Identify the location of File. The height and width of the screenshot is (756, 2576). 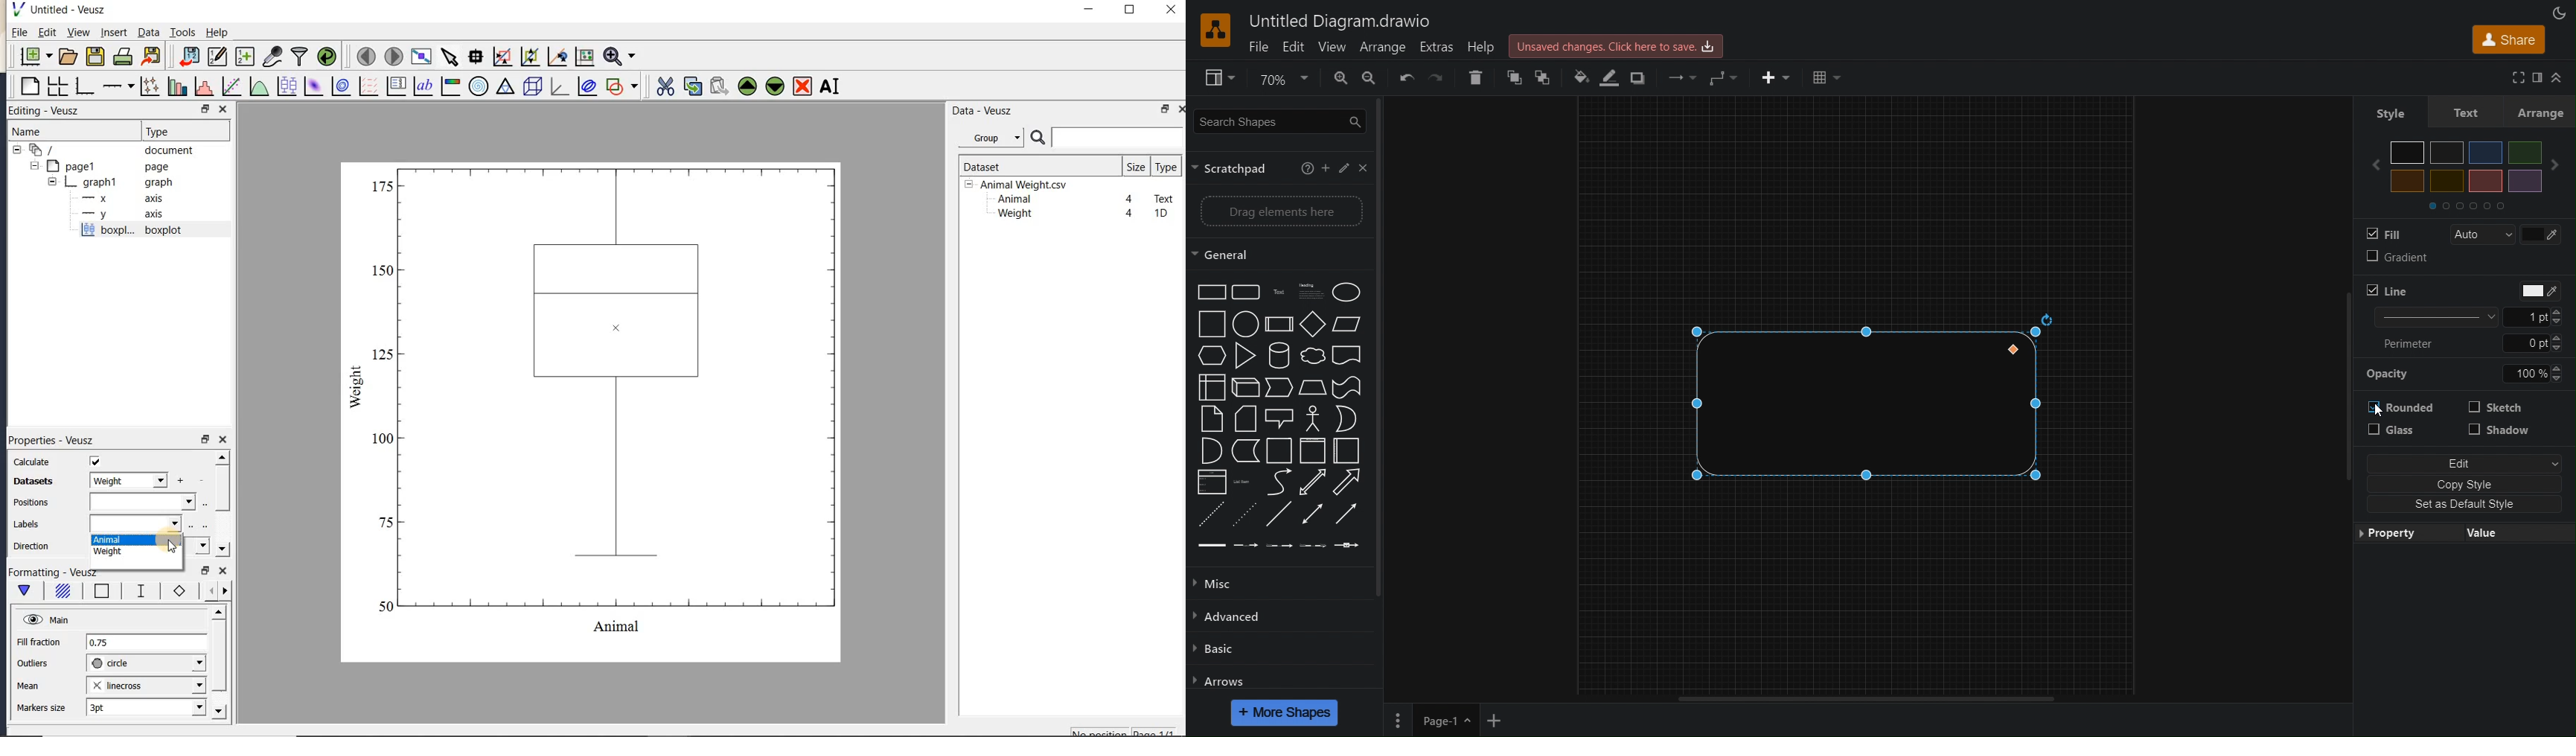
(20, 32).